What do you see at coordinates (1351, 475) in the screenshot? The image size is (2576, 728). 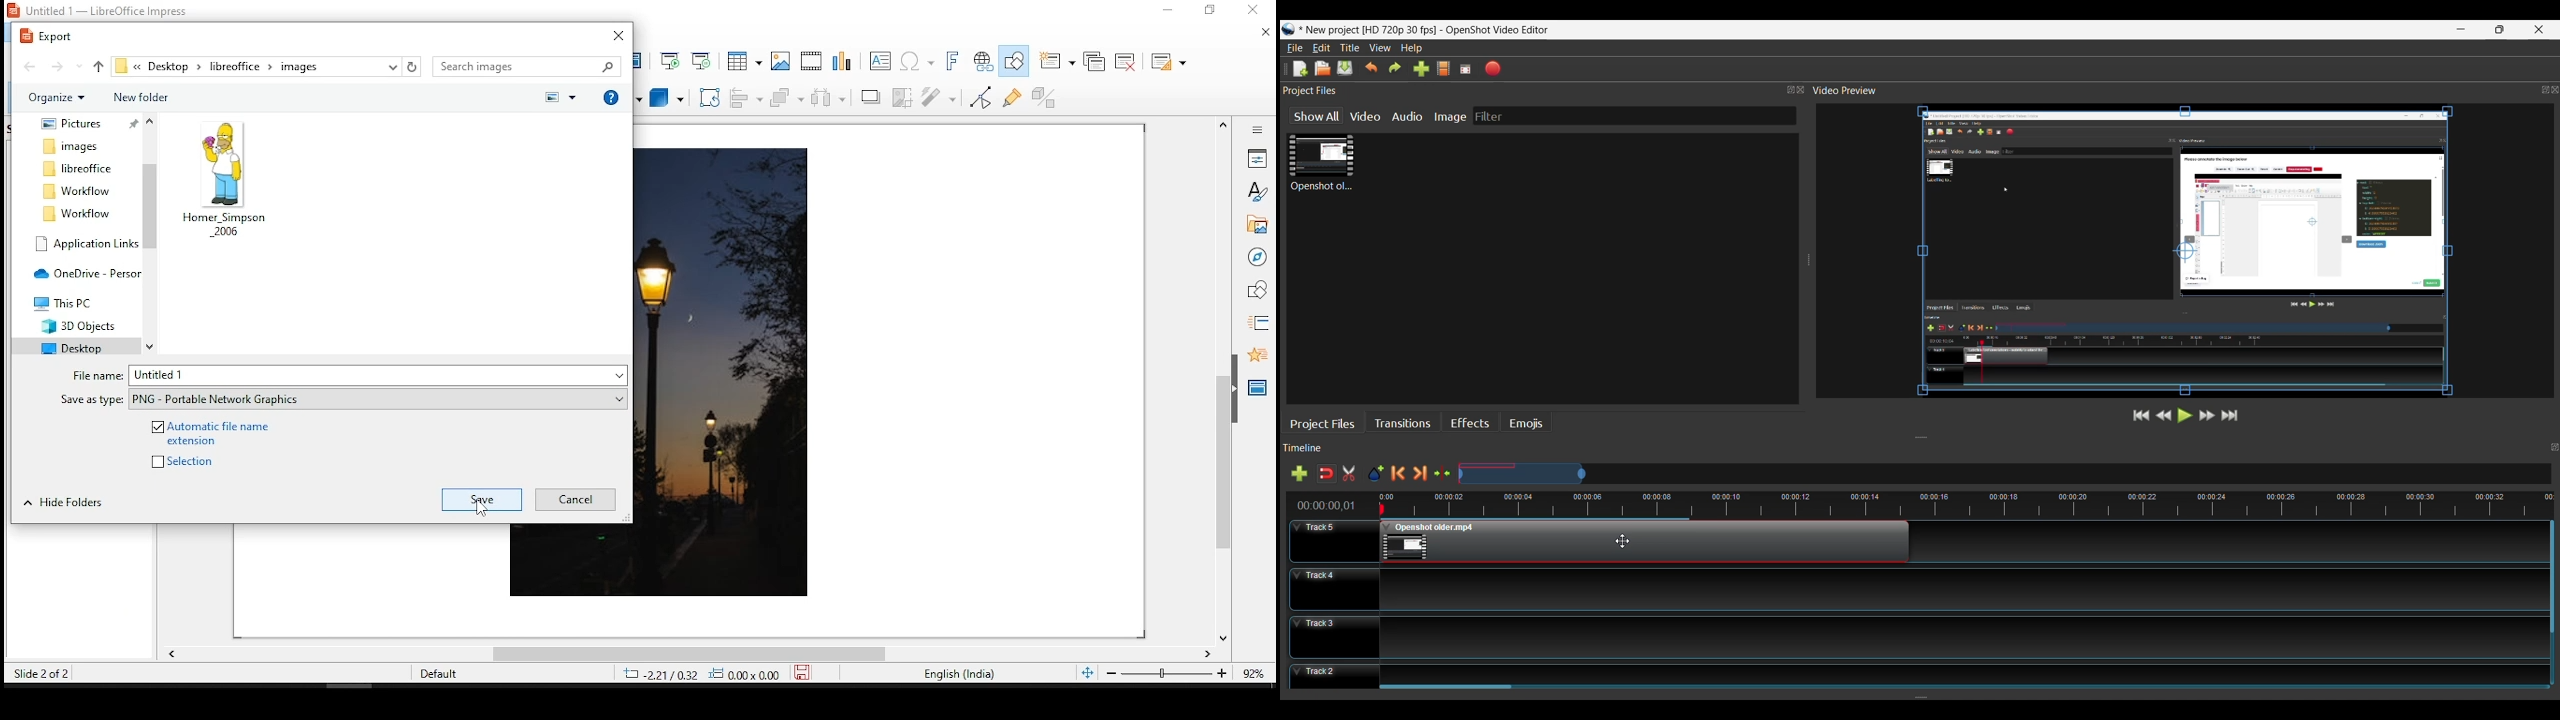 I see `Razor` at bounding box center [1351, 475].